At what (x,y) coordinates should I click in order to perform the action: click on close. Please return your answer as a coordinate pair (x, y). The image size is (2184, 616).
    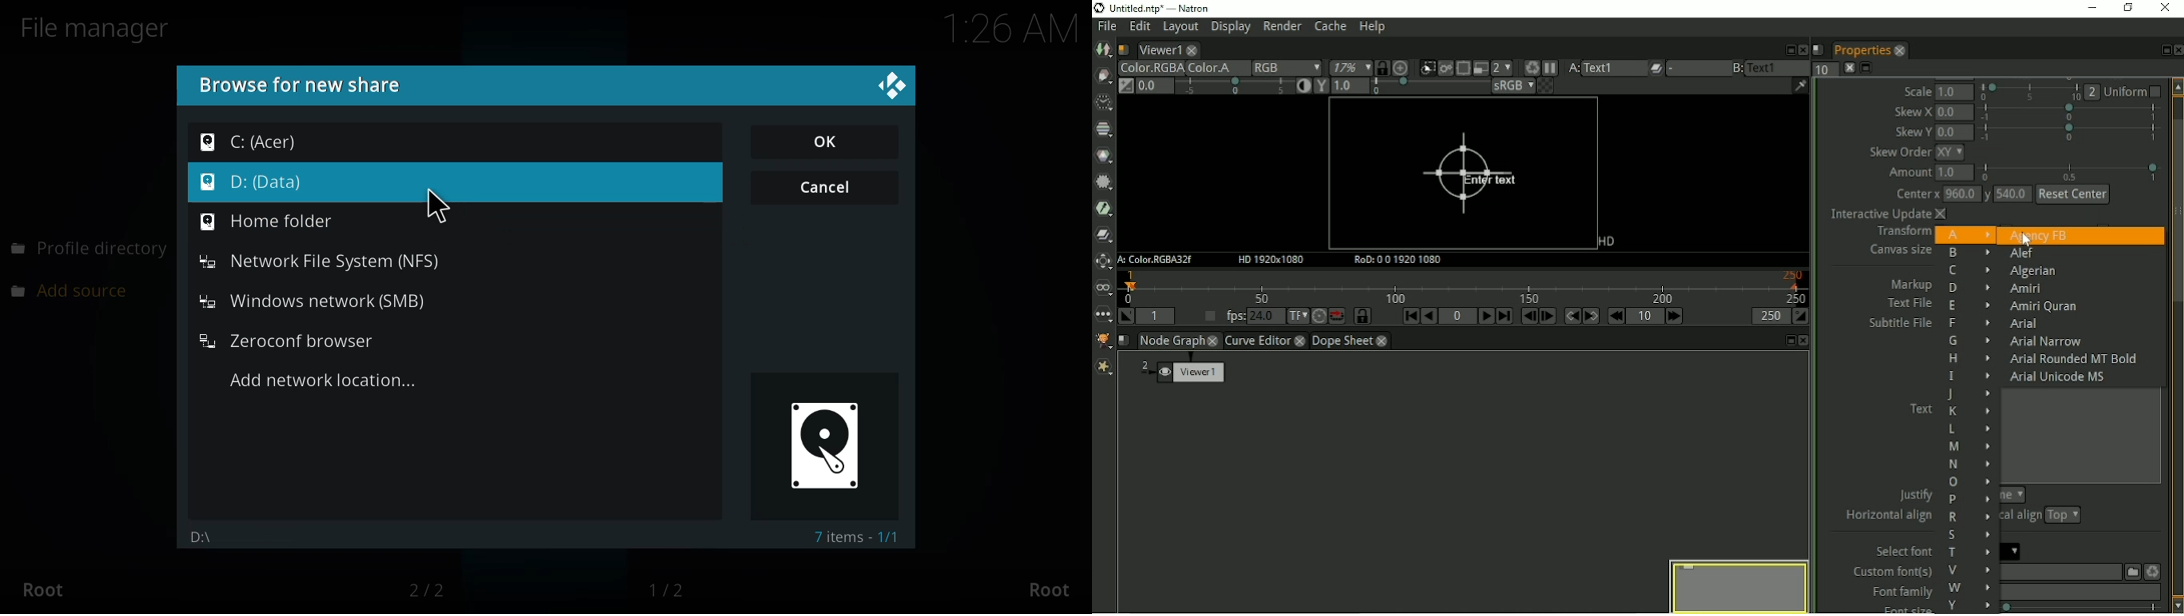
    Looking at the image, I should click on (891, 86).